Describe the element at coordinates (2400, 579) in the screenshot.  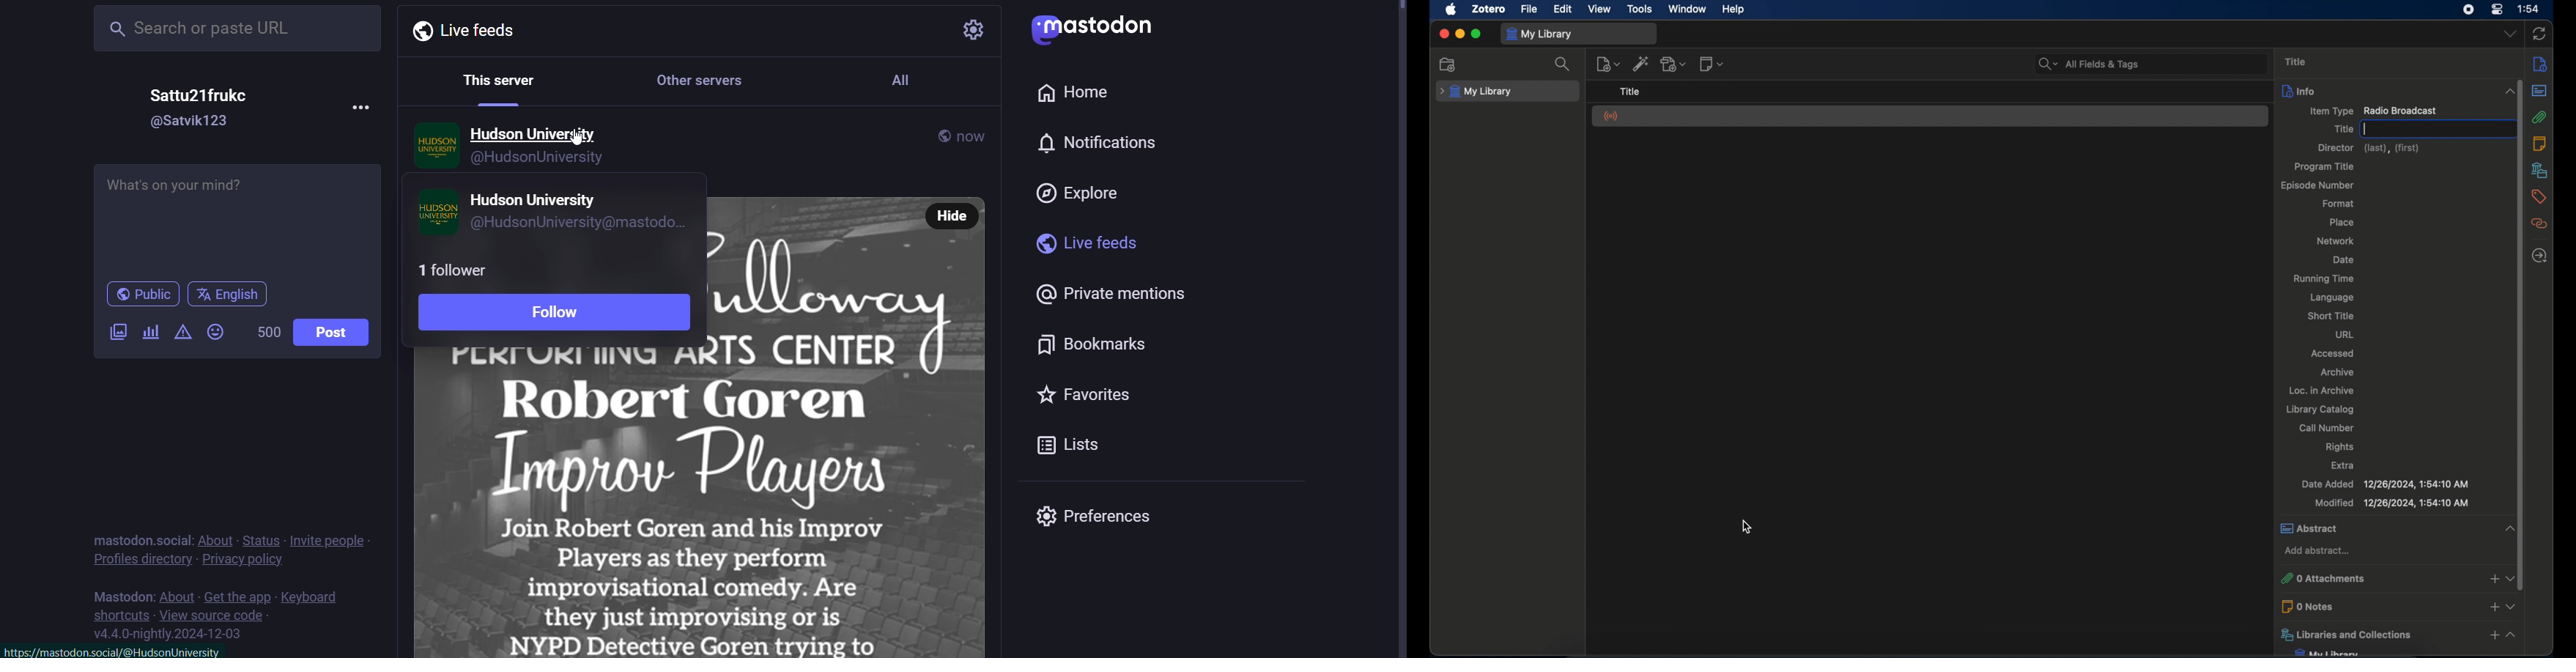
I see `0 attachments` at that location.